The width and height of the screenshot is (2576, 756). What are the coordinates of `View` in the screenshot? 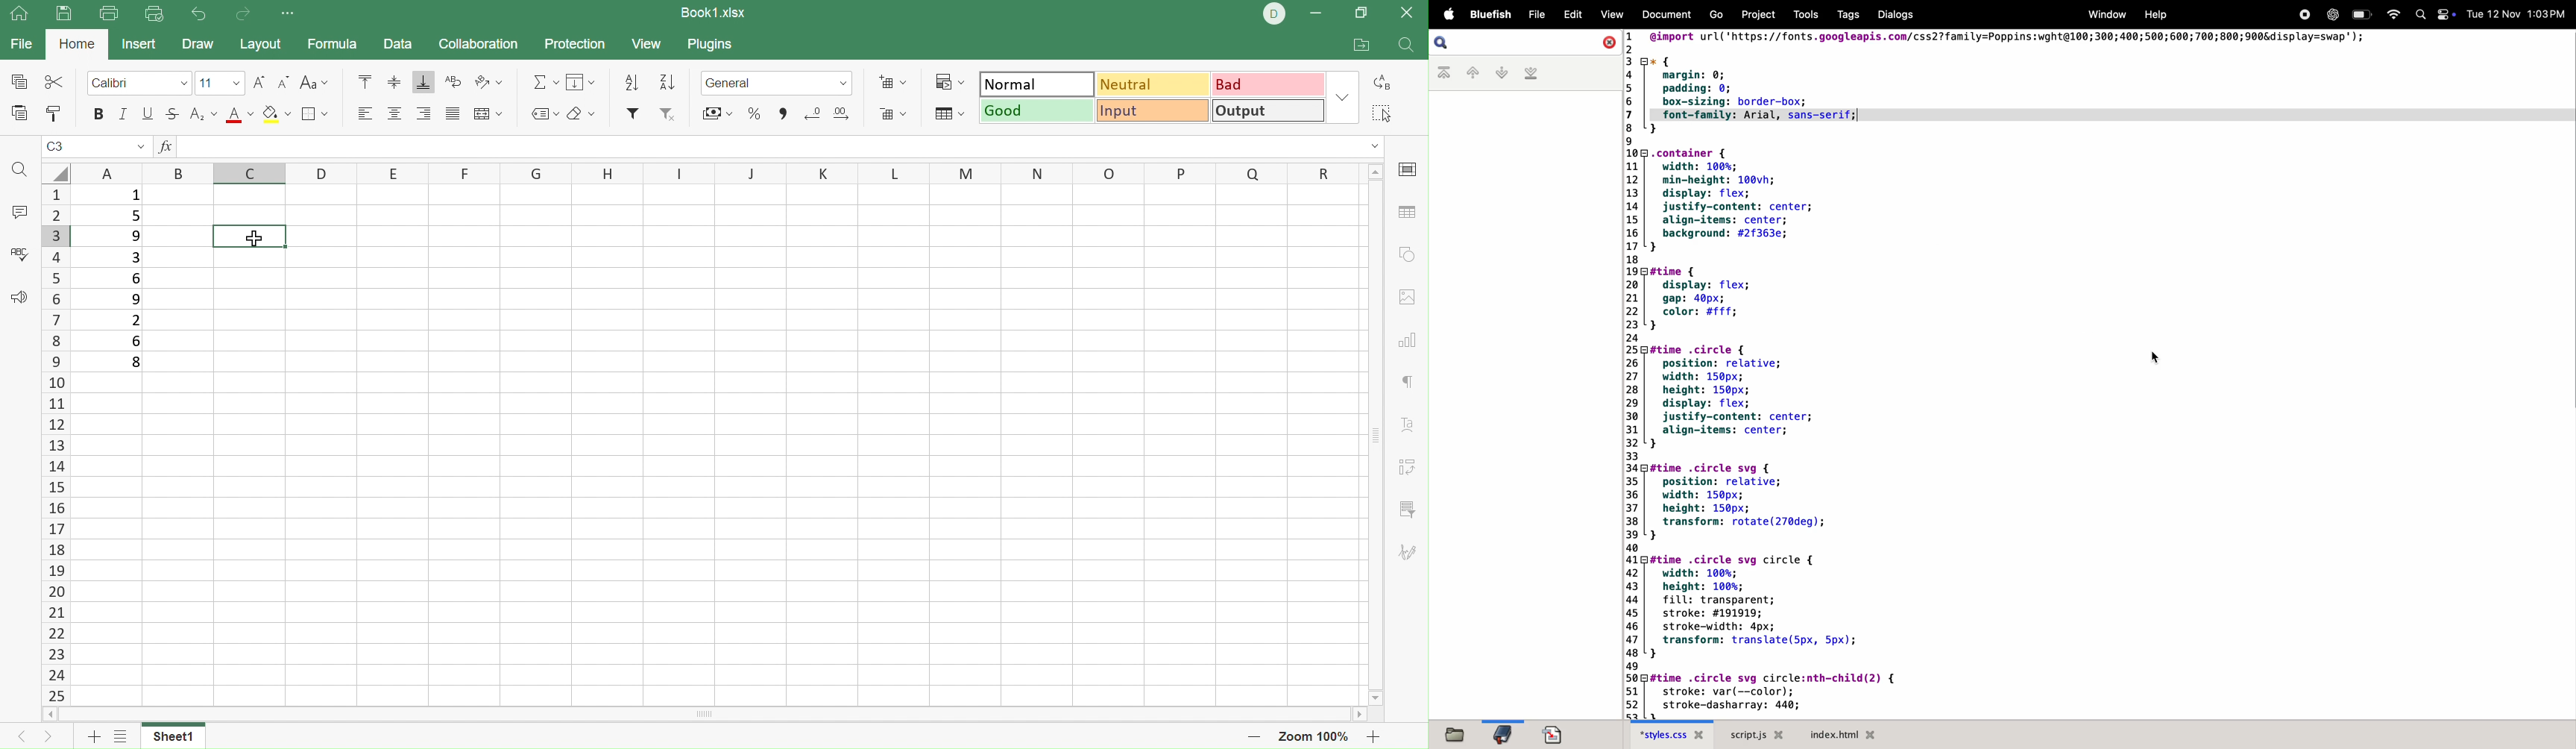 It's located at (646, 44).